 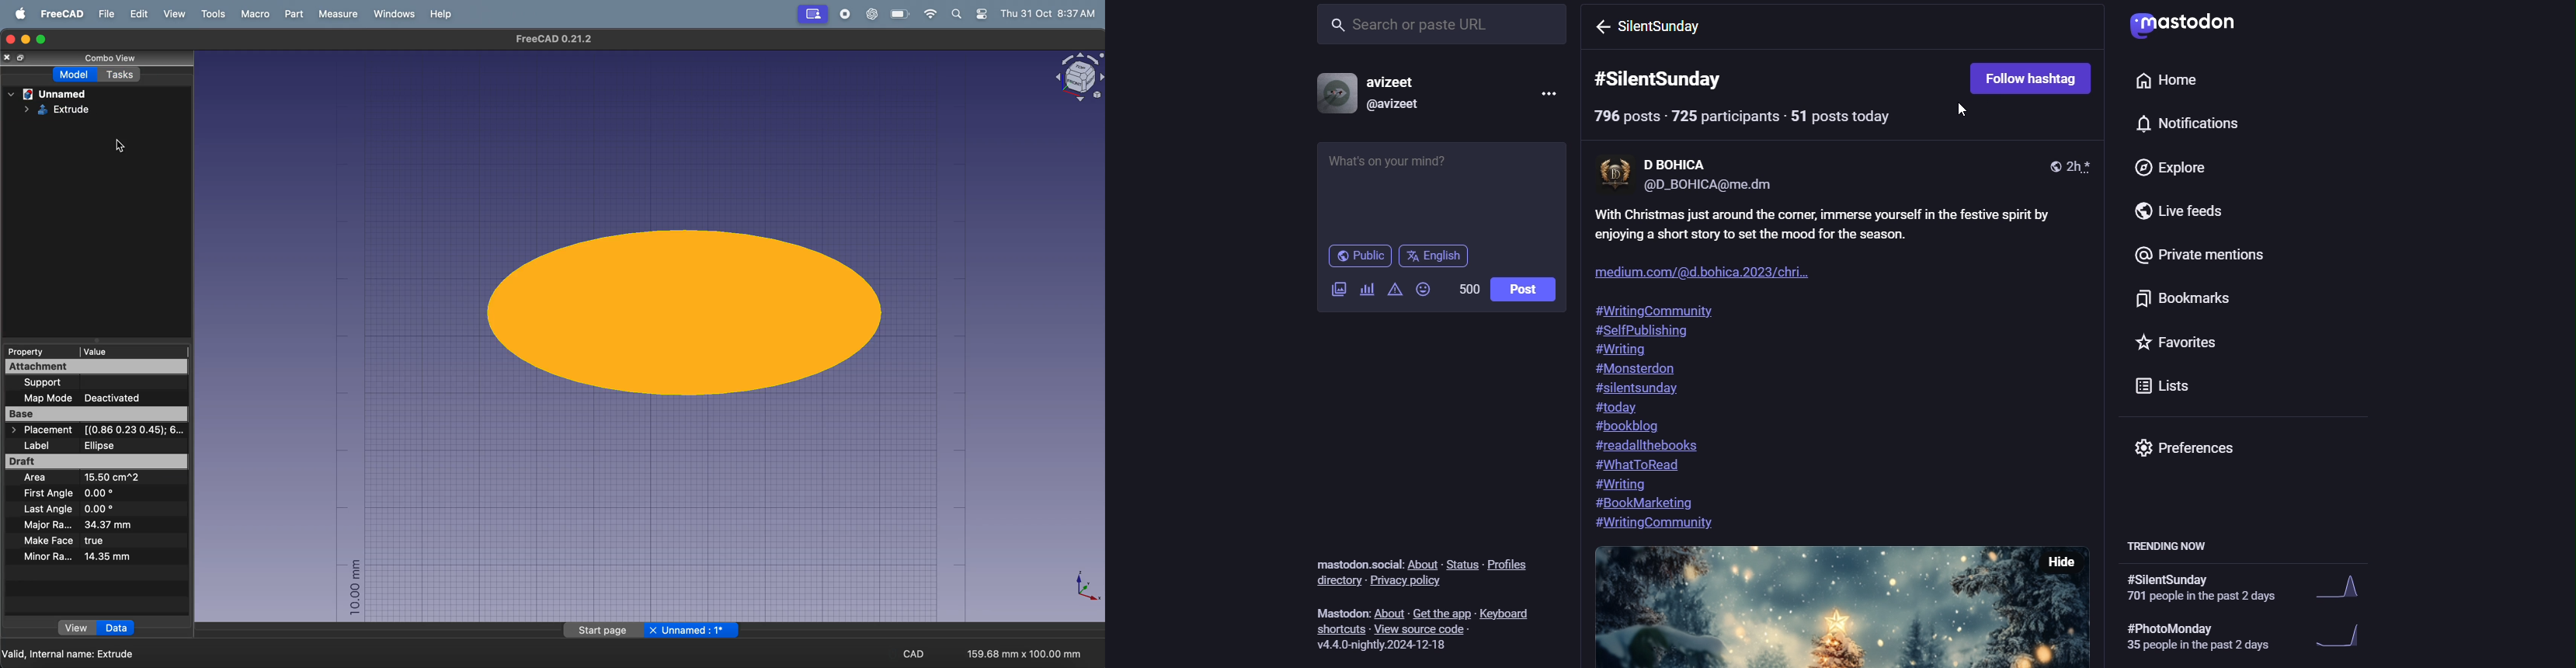 What do you see at coordinates (1386, 644) in the screenshot?
I see `version` at bounding box center [1386, 644].